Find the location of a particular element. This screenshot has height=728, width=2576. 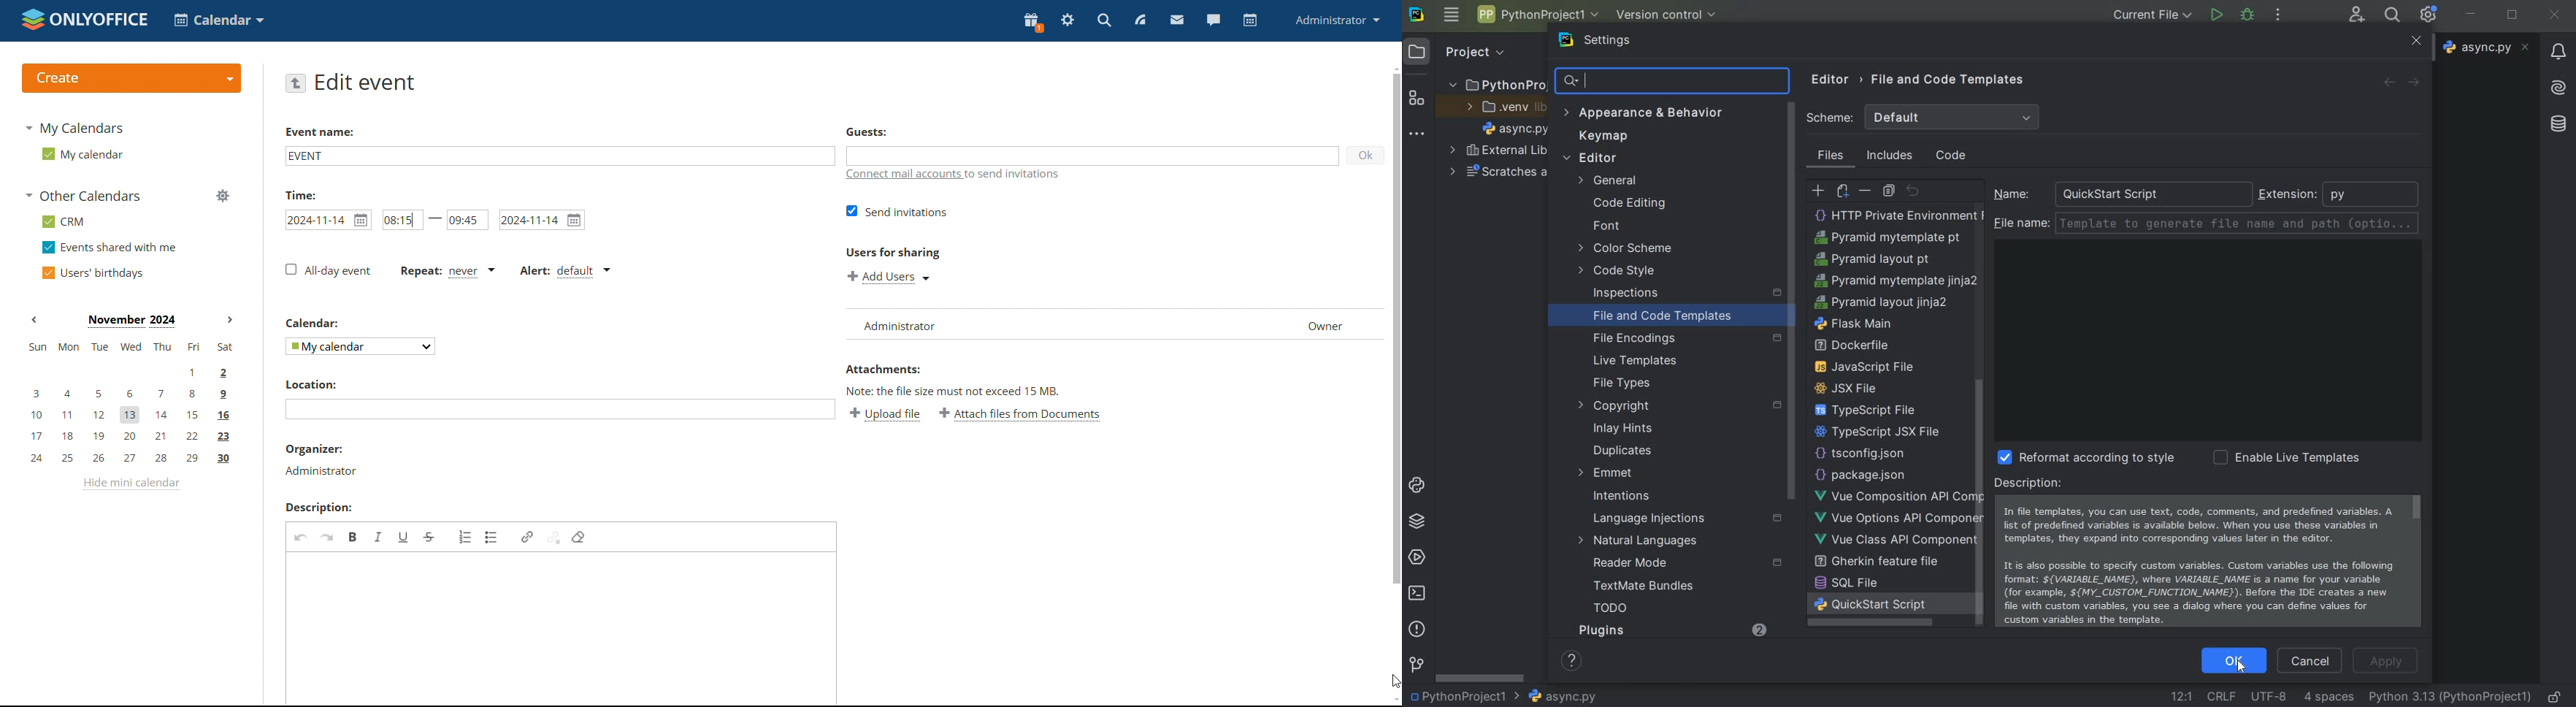

alert type is located at coordinates (565, 271).